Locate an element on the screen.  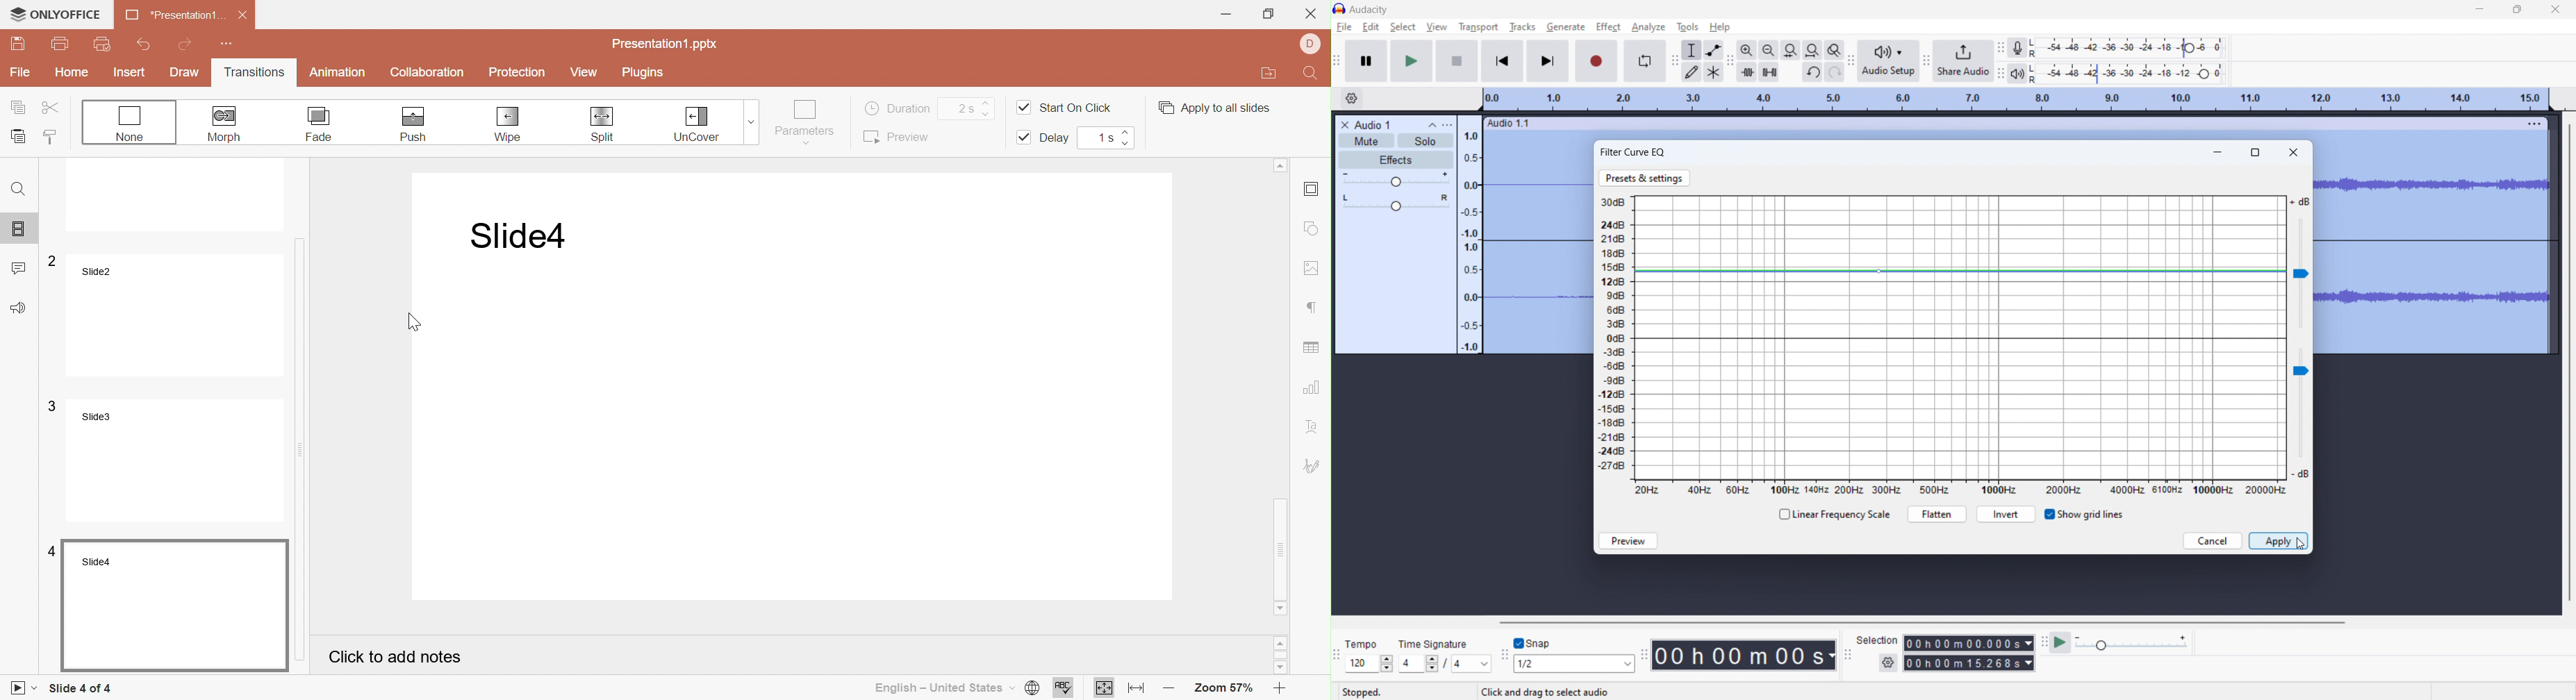
maximize is located at coordinates (2256, 151).